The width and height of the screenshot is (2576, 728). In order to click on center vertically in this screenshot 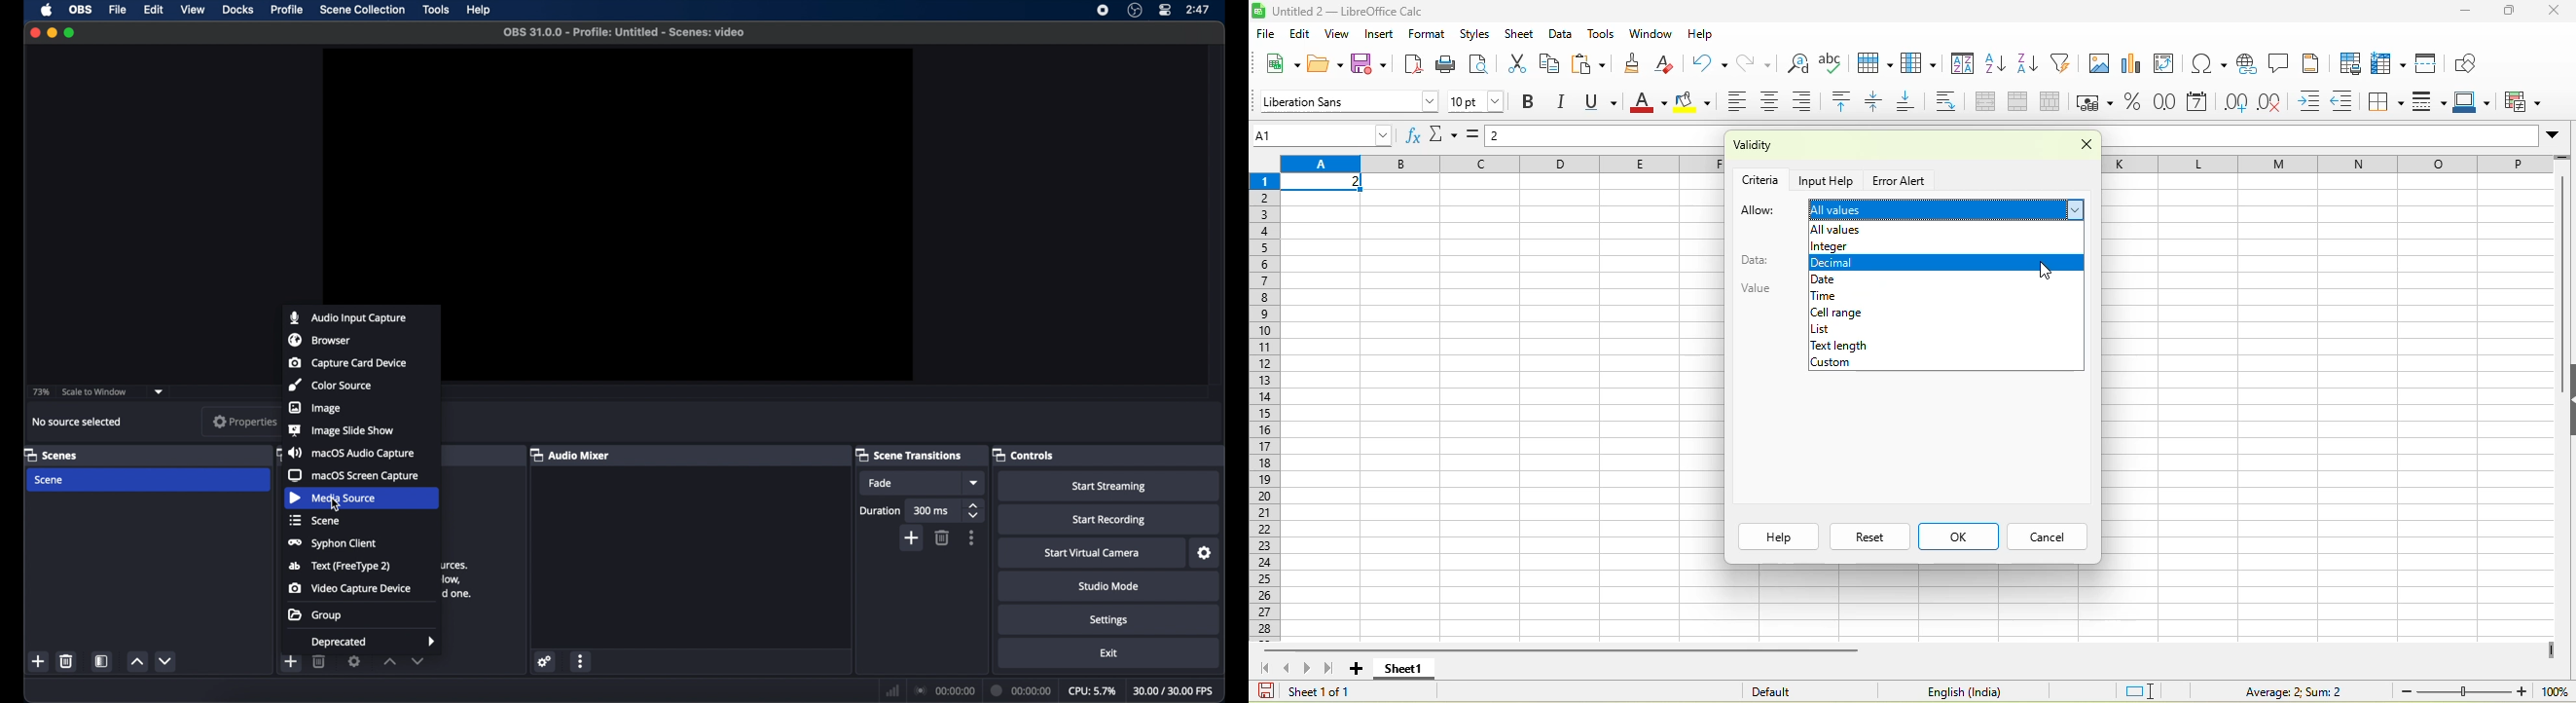, I will do `click(1879, 102)`.